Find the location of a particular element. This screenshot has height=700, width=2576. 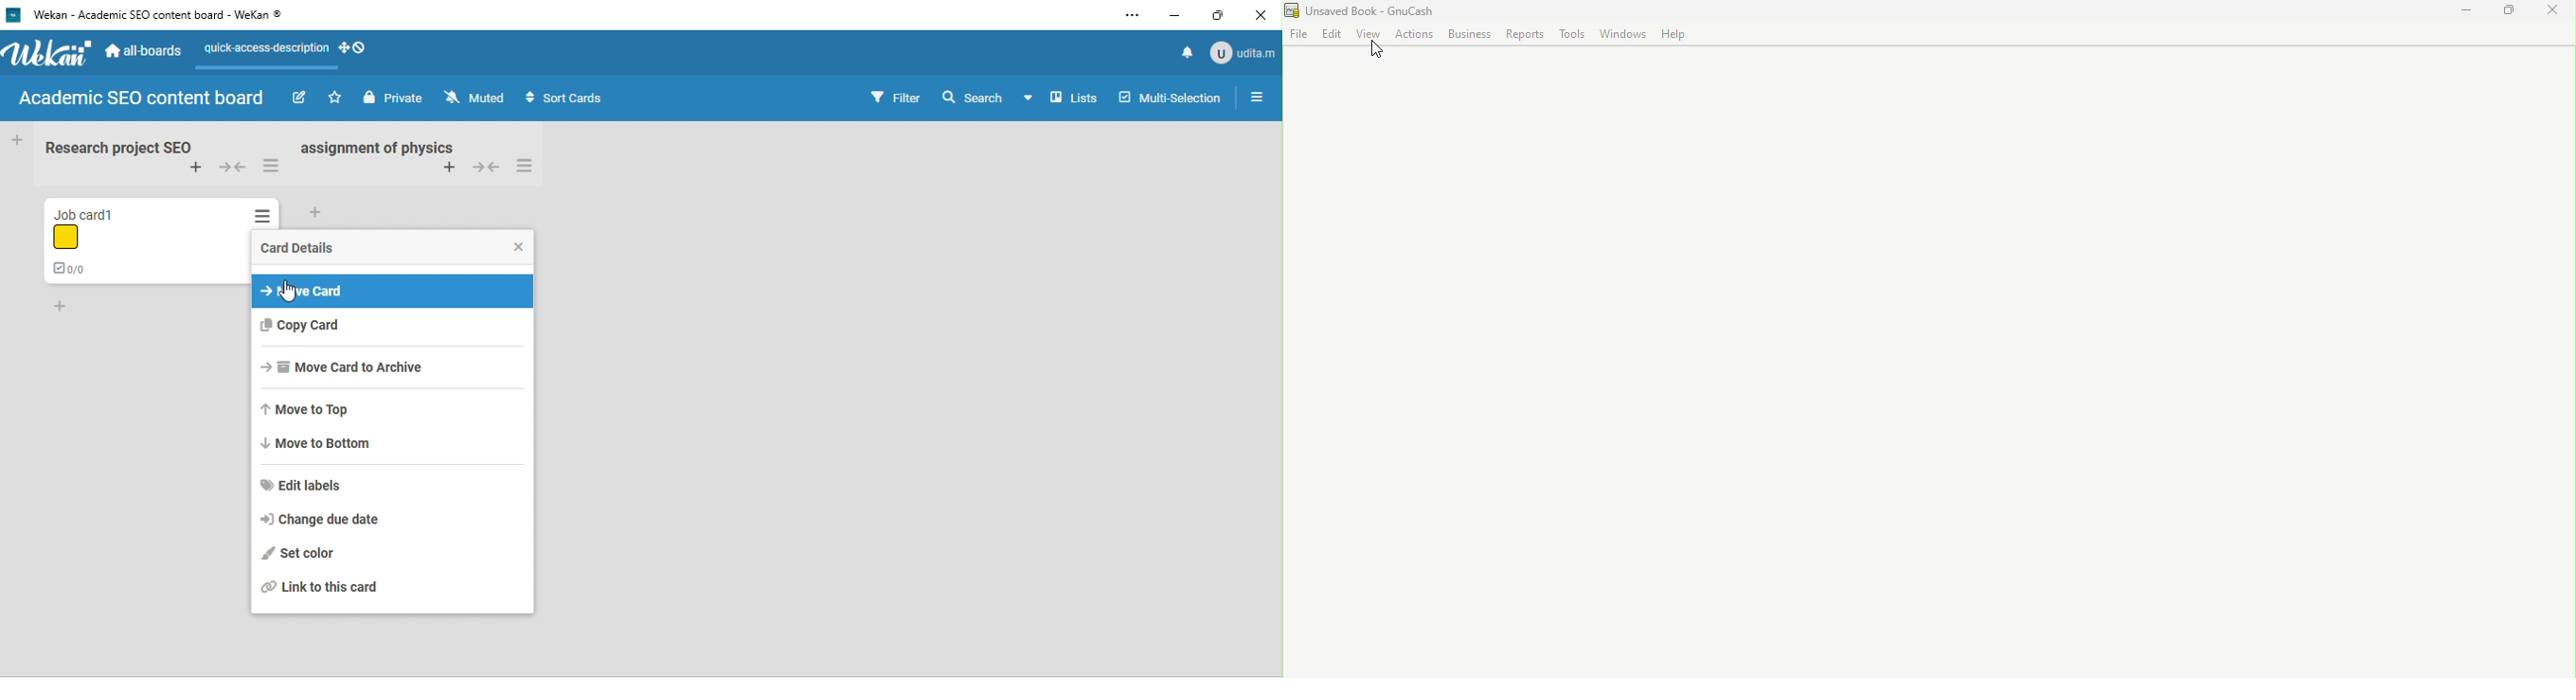

collapse is located at coordinates (490, 168).